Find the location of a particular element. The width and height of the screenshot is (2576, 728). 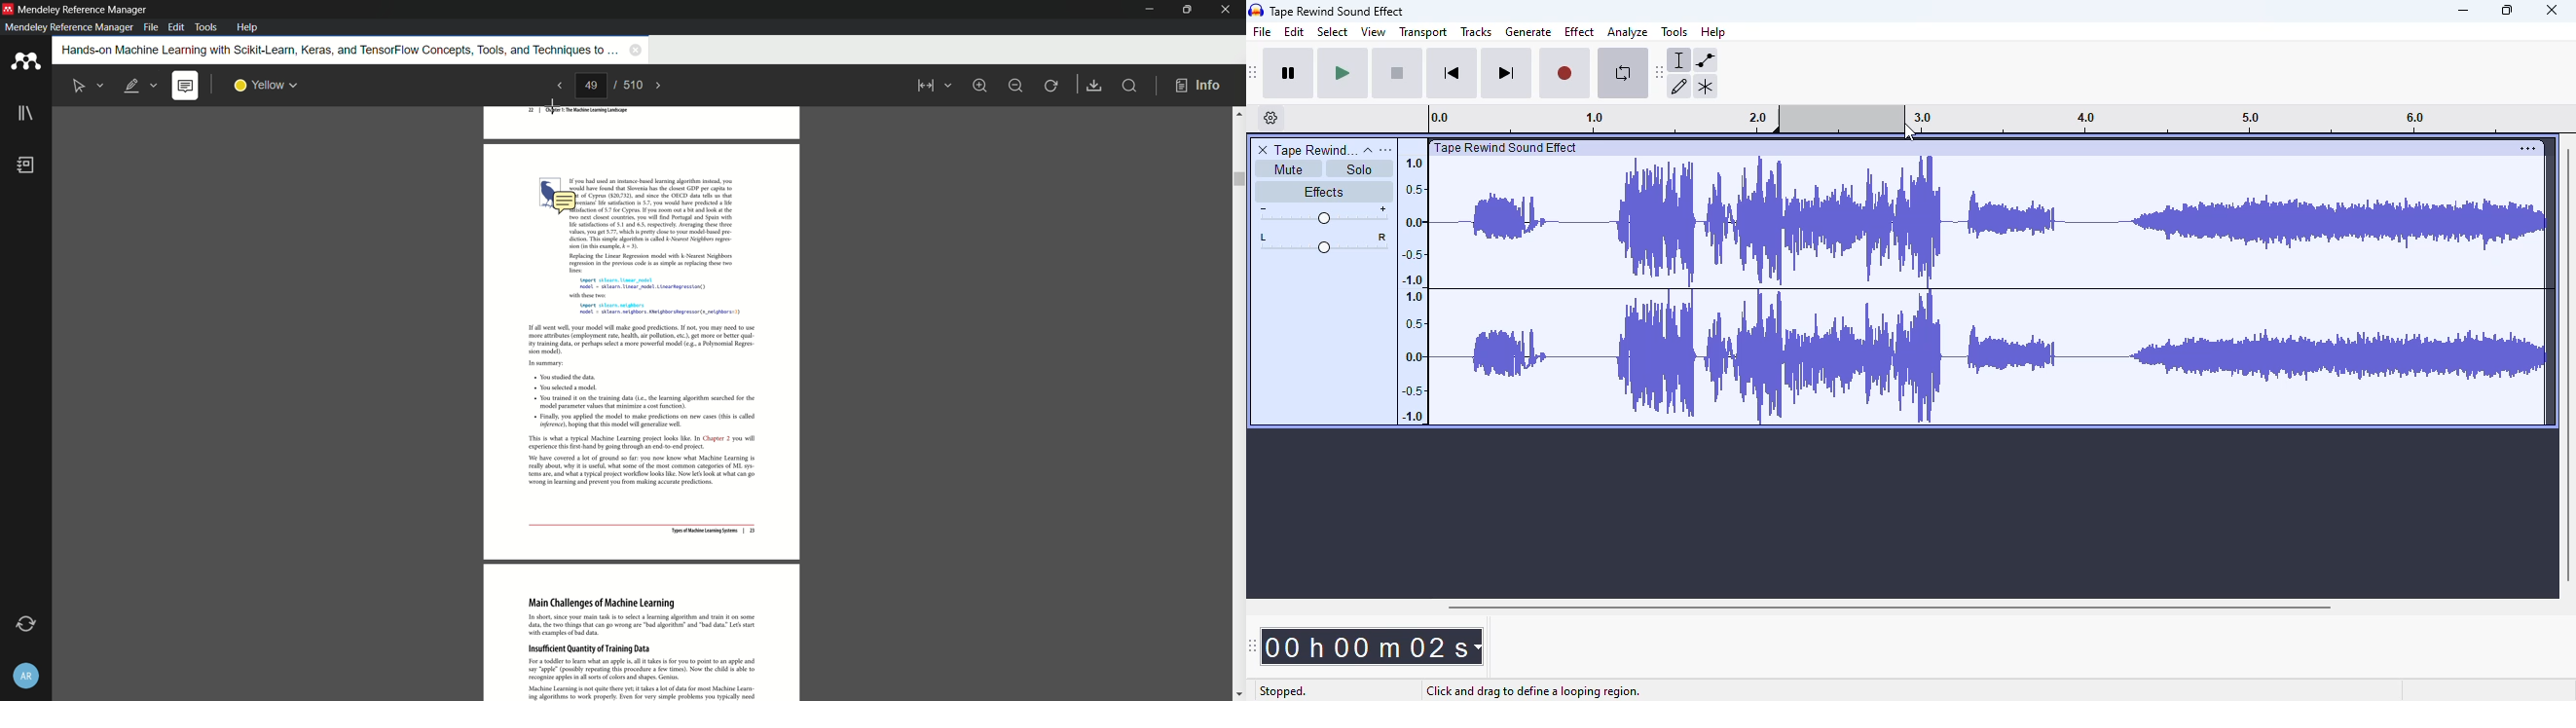

play is located at coordinates (1344, 72).